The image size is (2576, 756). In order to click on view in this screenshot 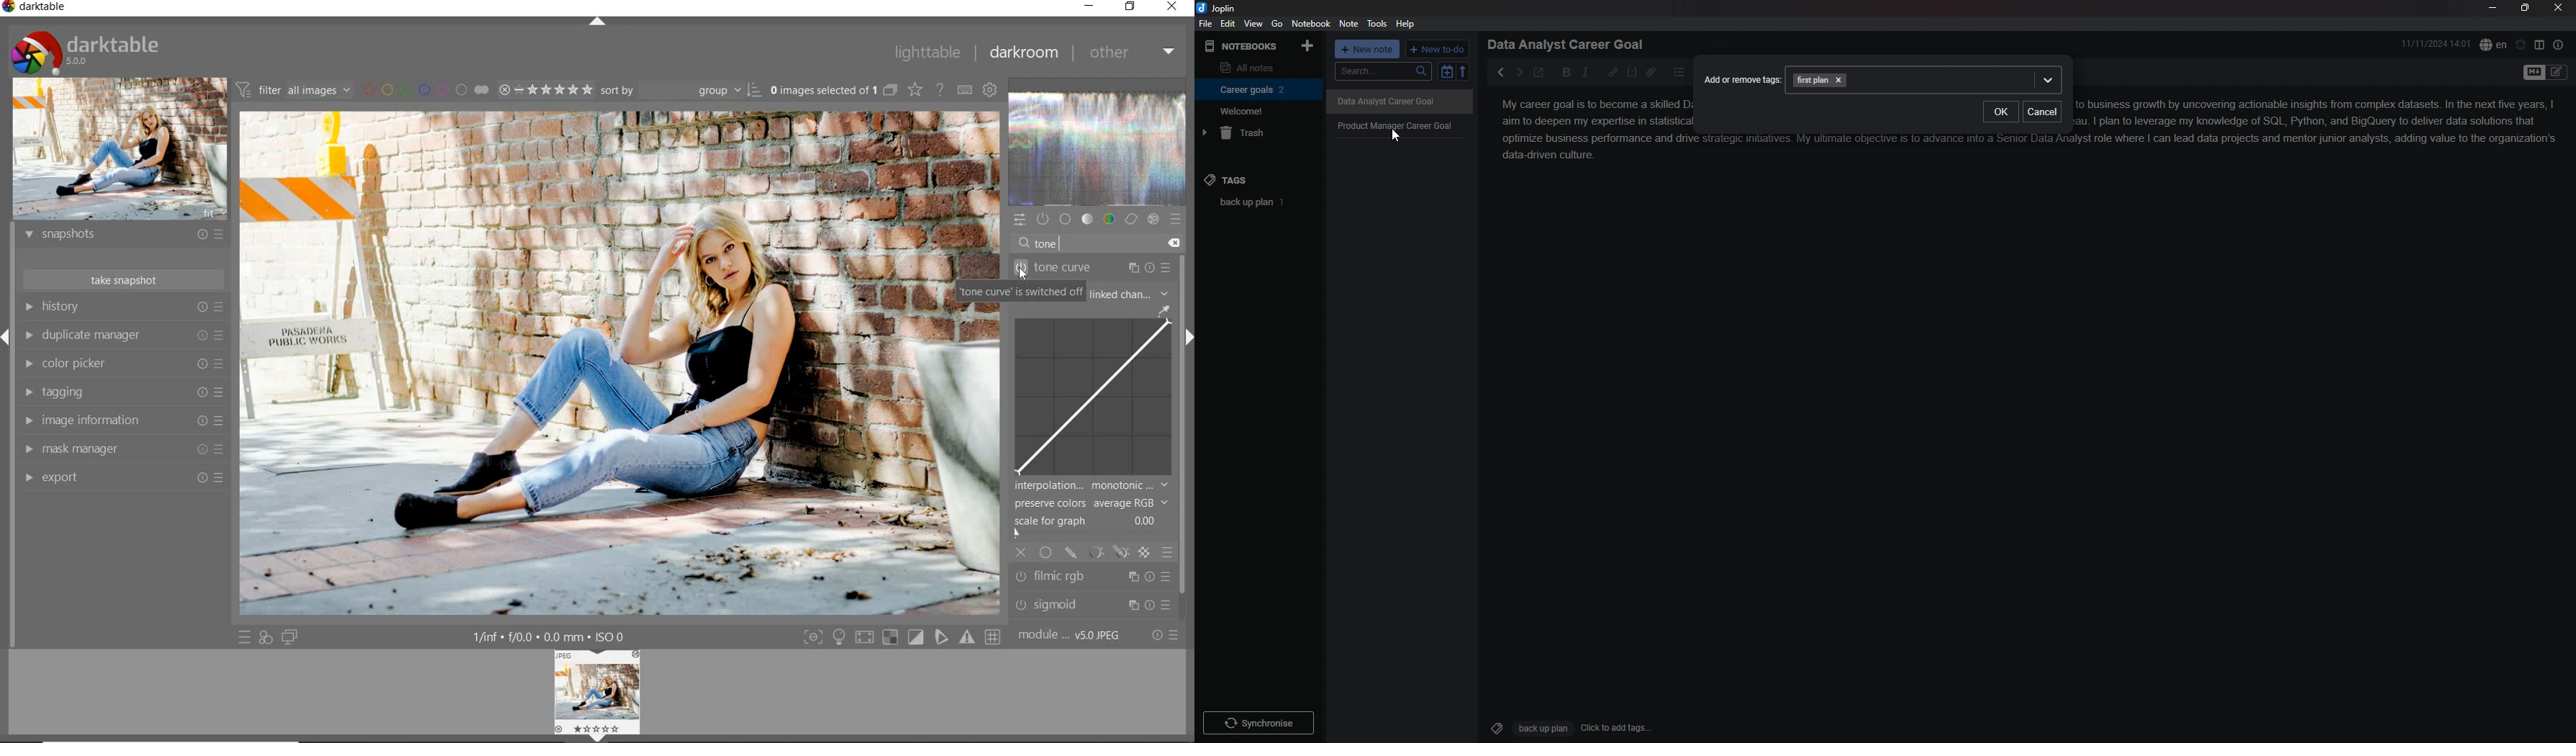, I will do `click(1253, 24)`.